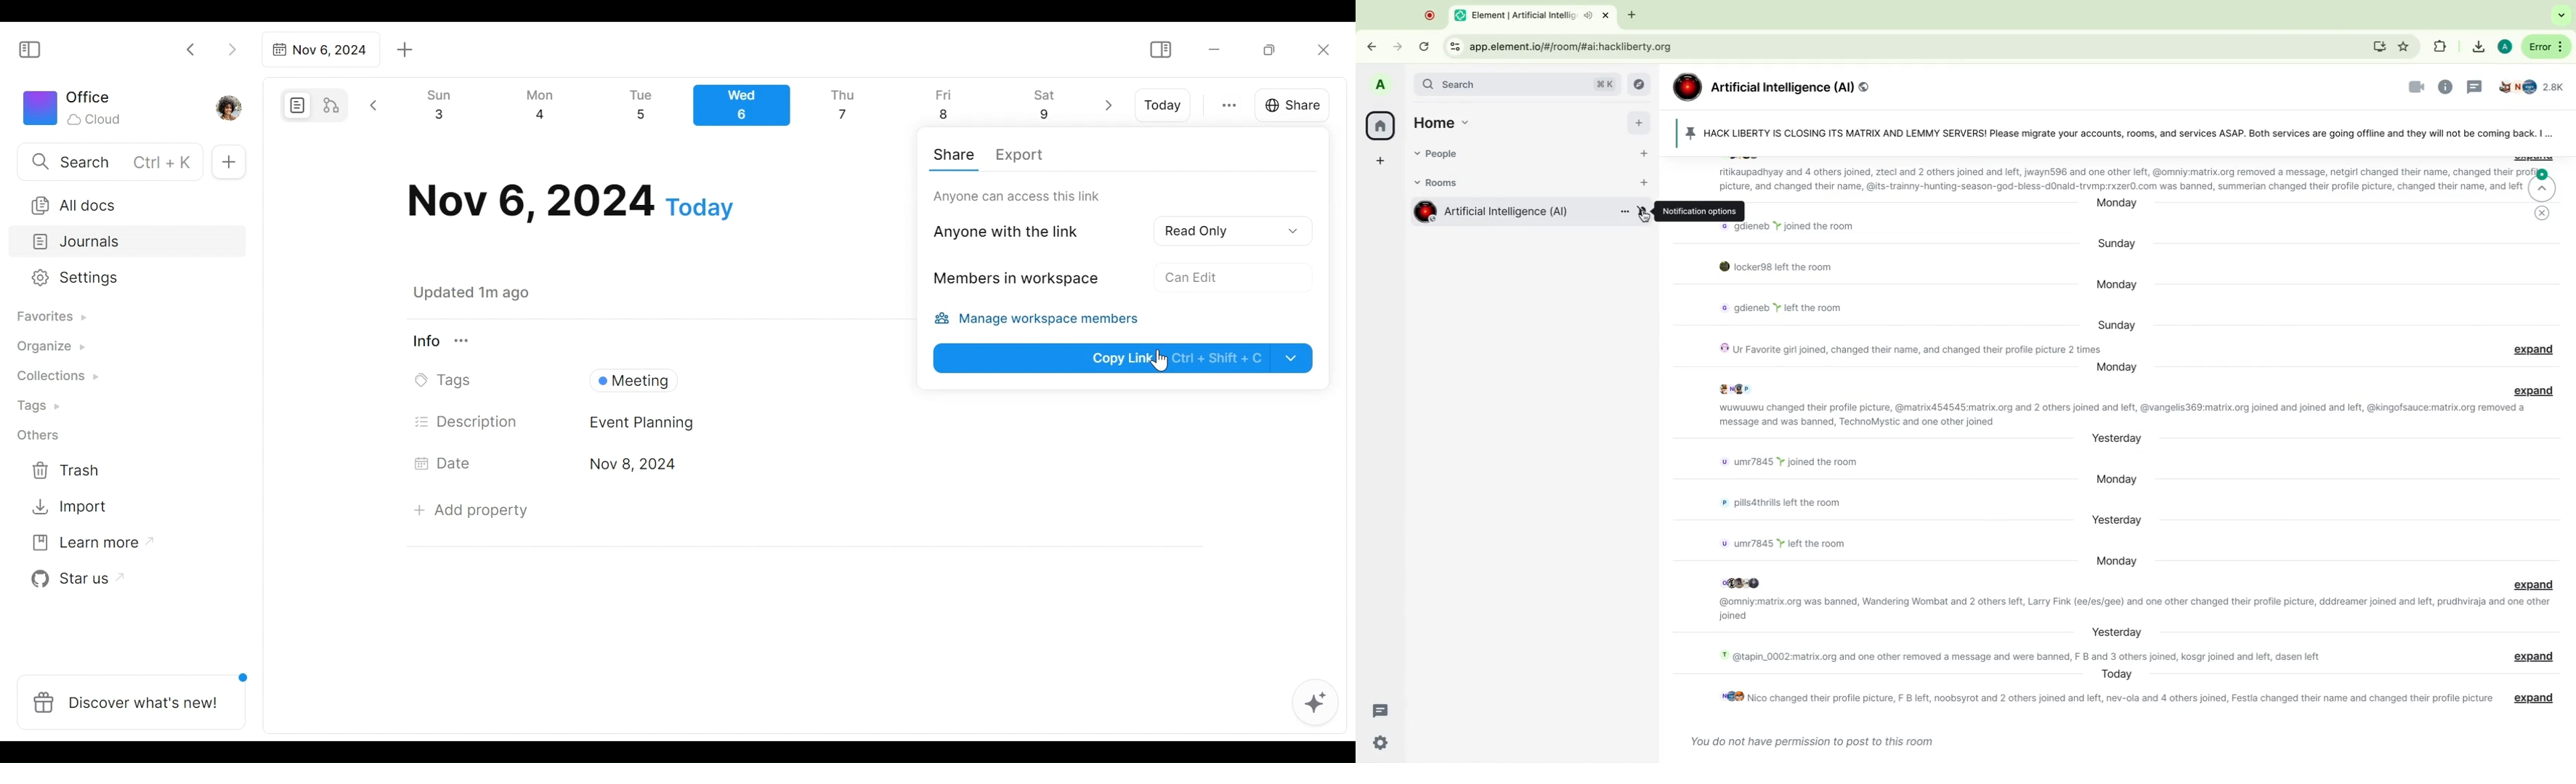  I want to click on AFFiNE AI, so click(1316, 704).